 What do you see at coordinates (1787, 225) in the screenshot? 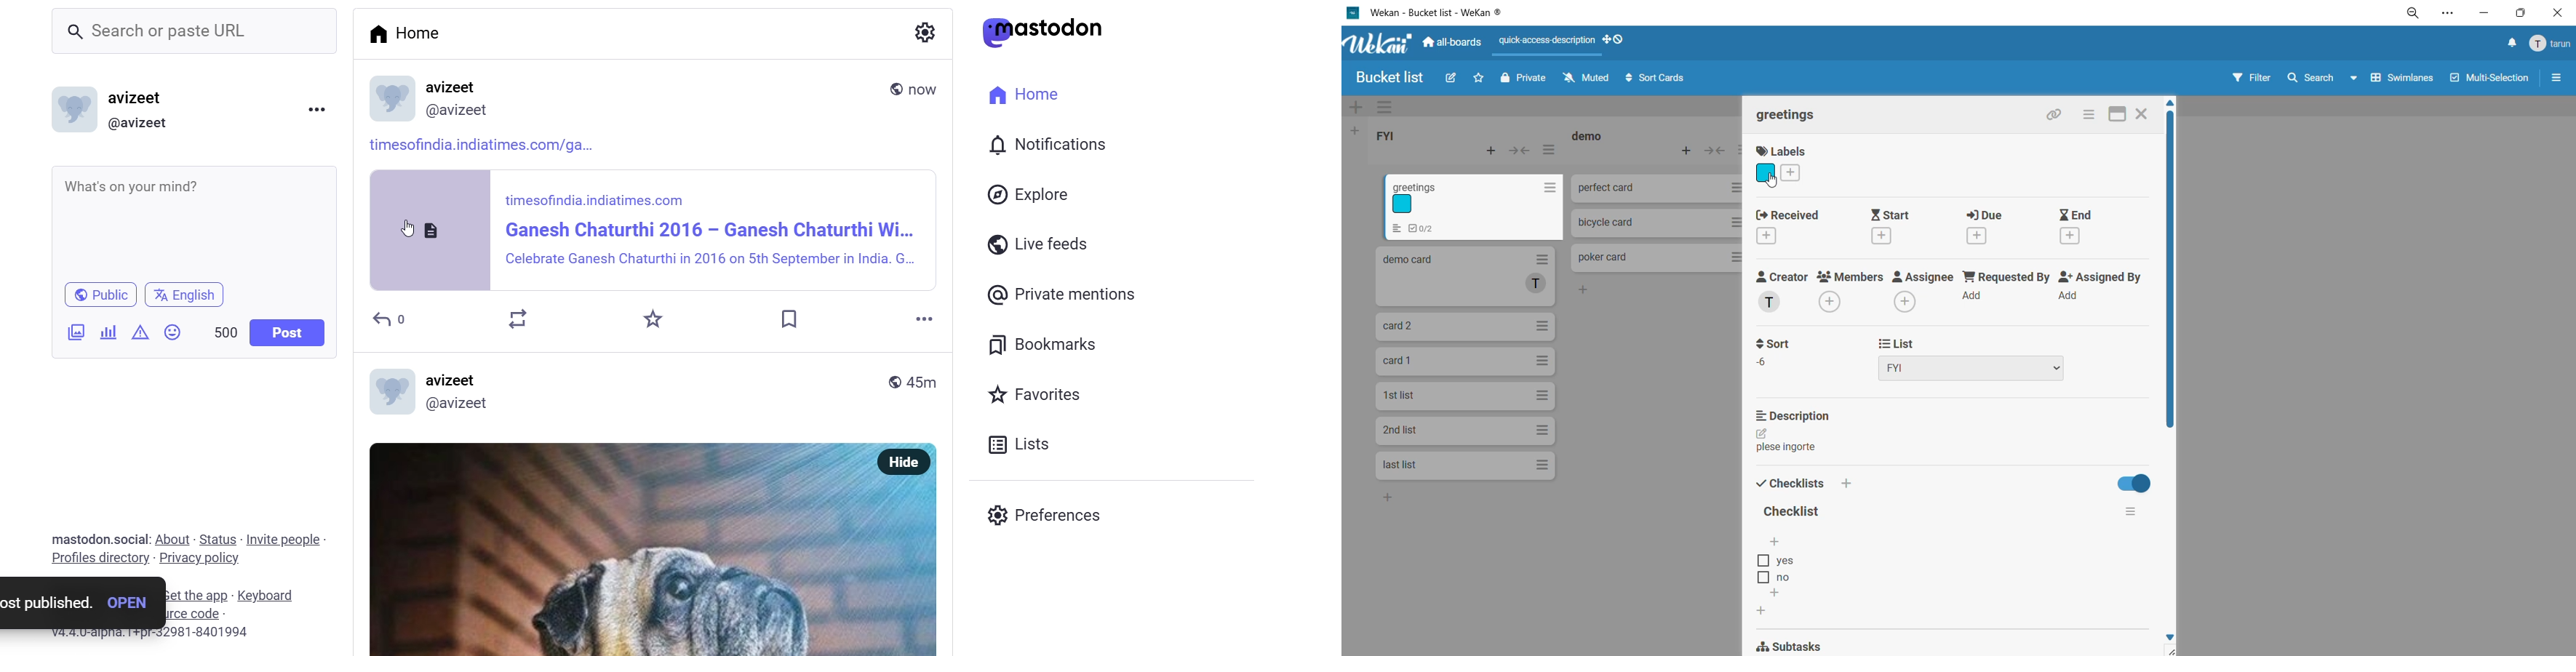
I see `recieved` at bounding box center [1787, 225].